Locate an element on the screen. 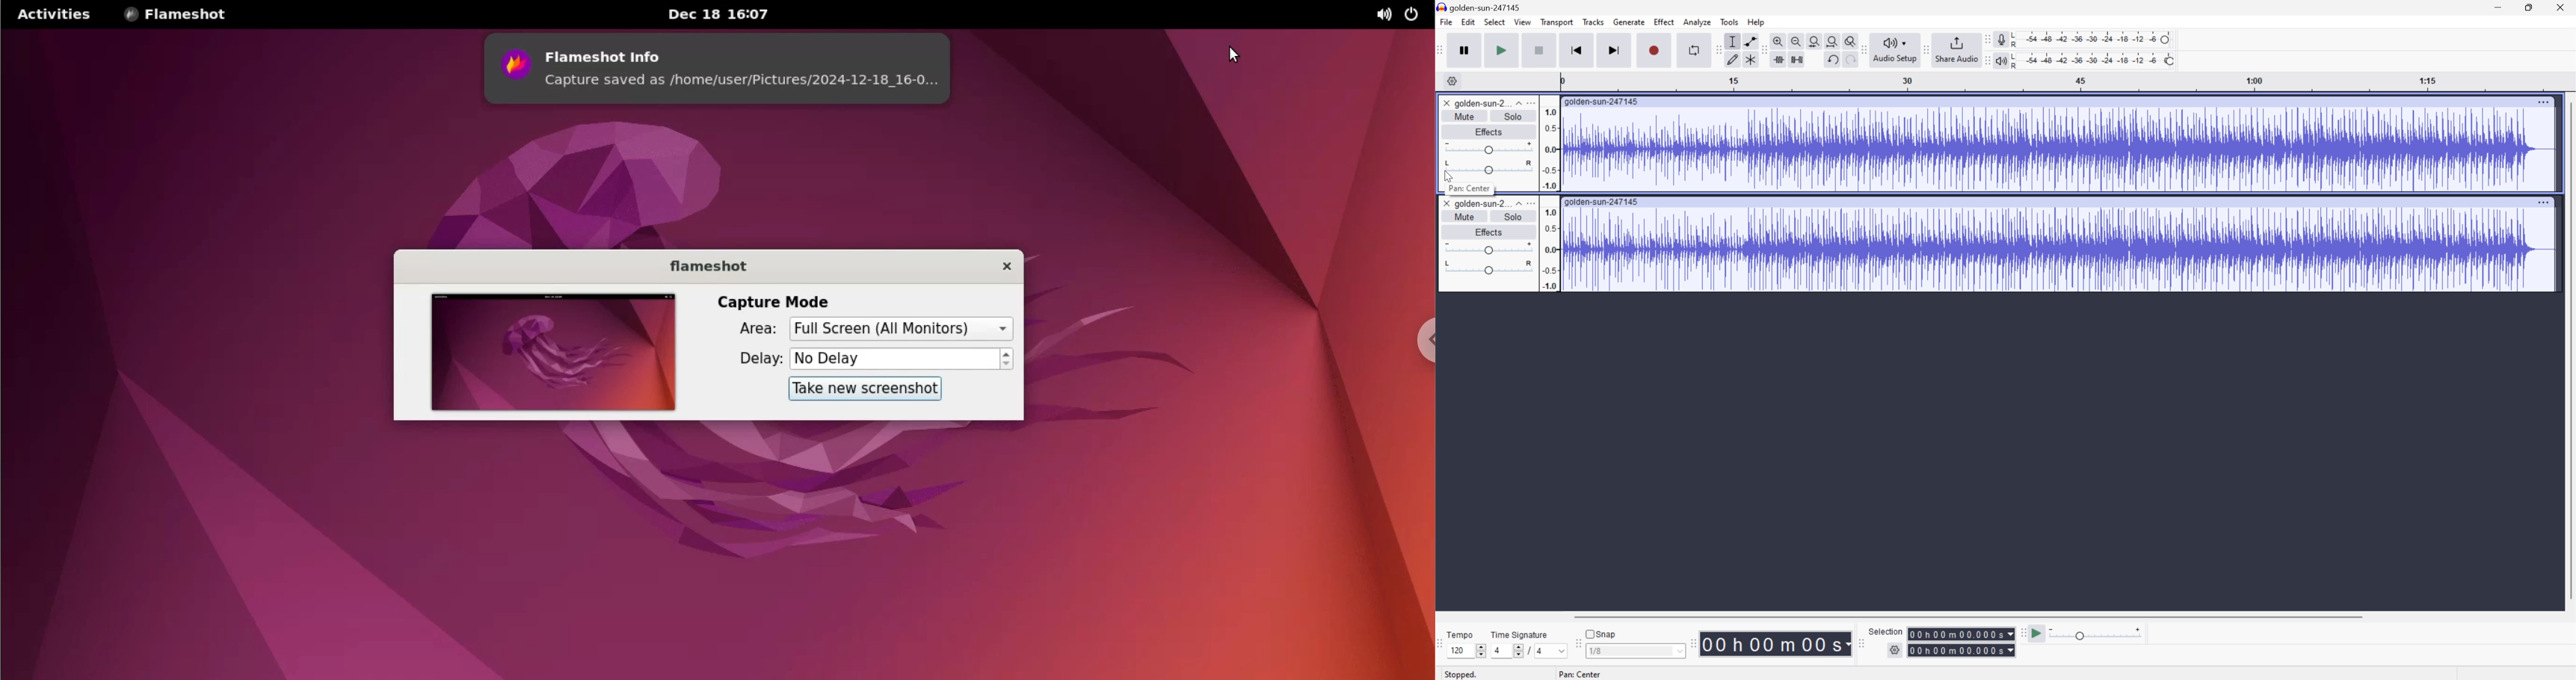 This screenshot has height=700, width=2576. Playback level: 100% is located at coordinates (2095, 61).